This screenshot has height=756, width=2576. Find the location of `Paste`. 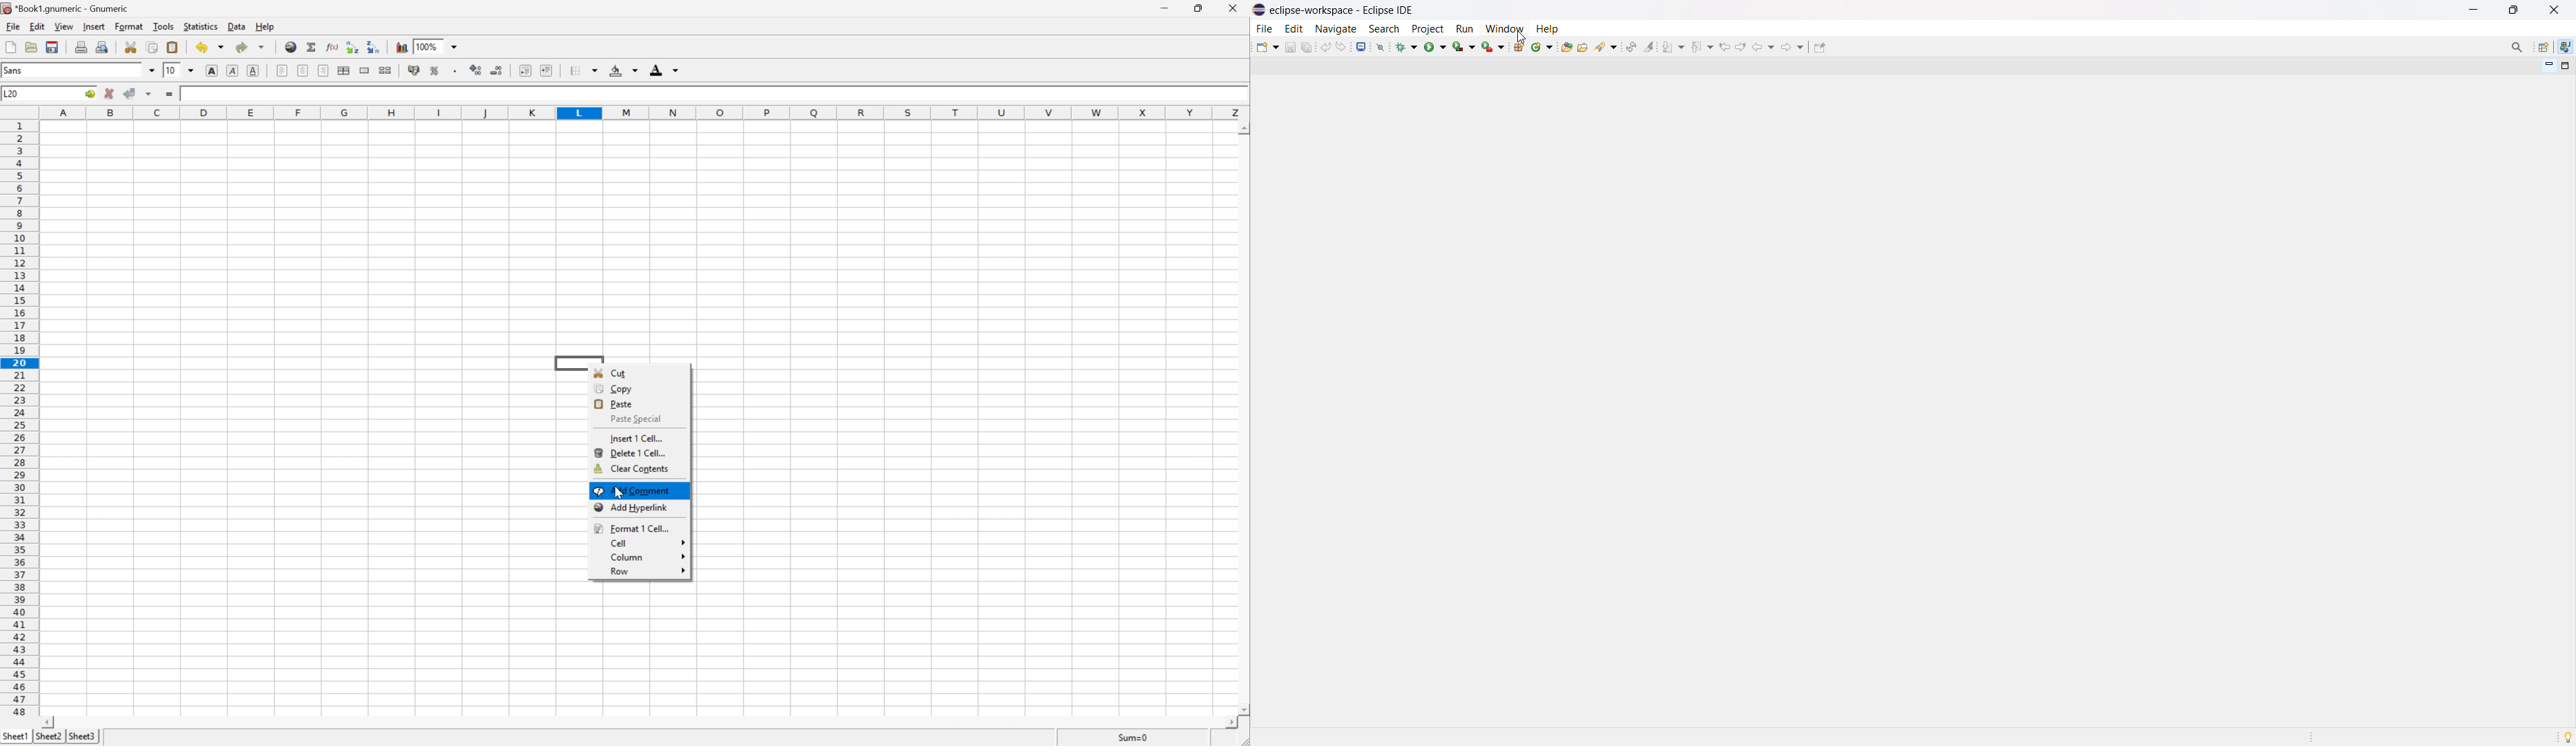

Paste is located at coordinates (615, 403).